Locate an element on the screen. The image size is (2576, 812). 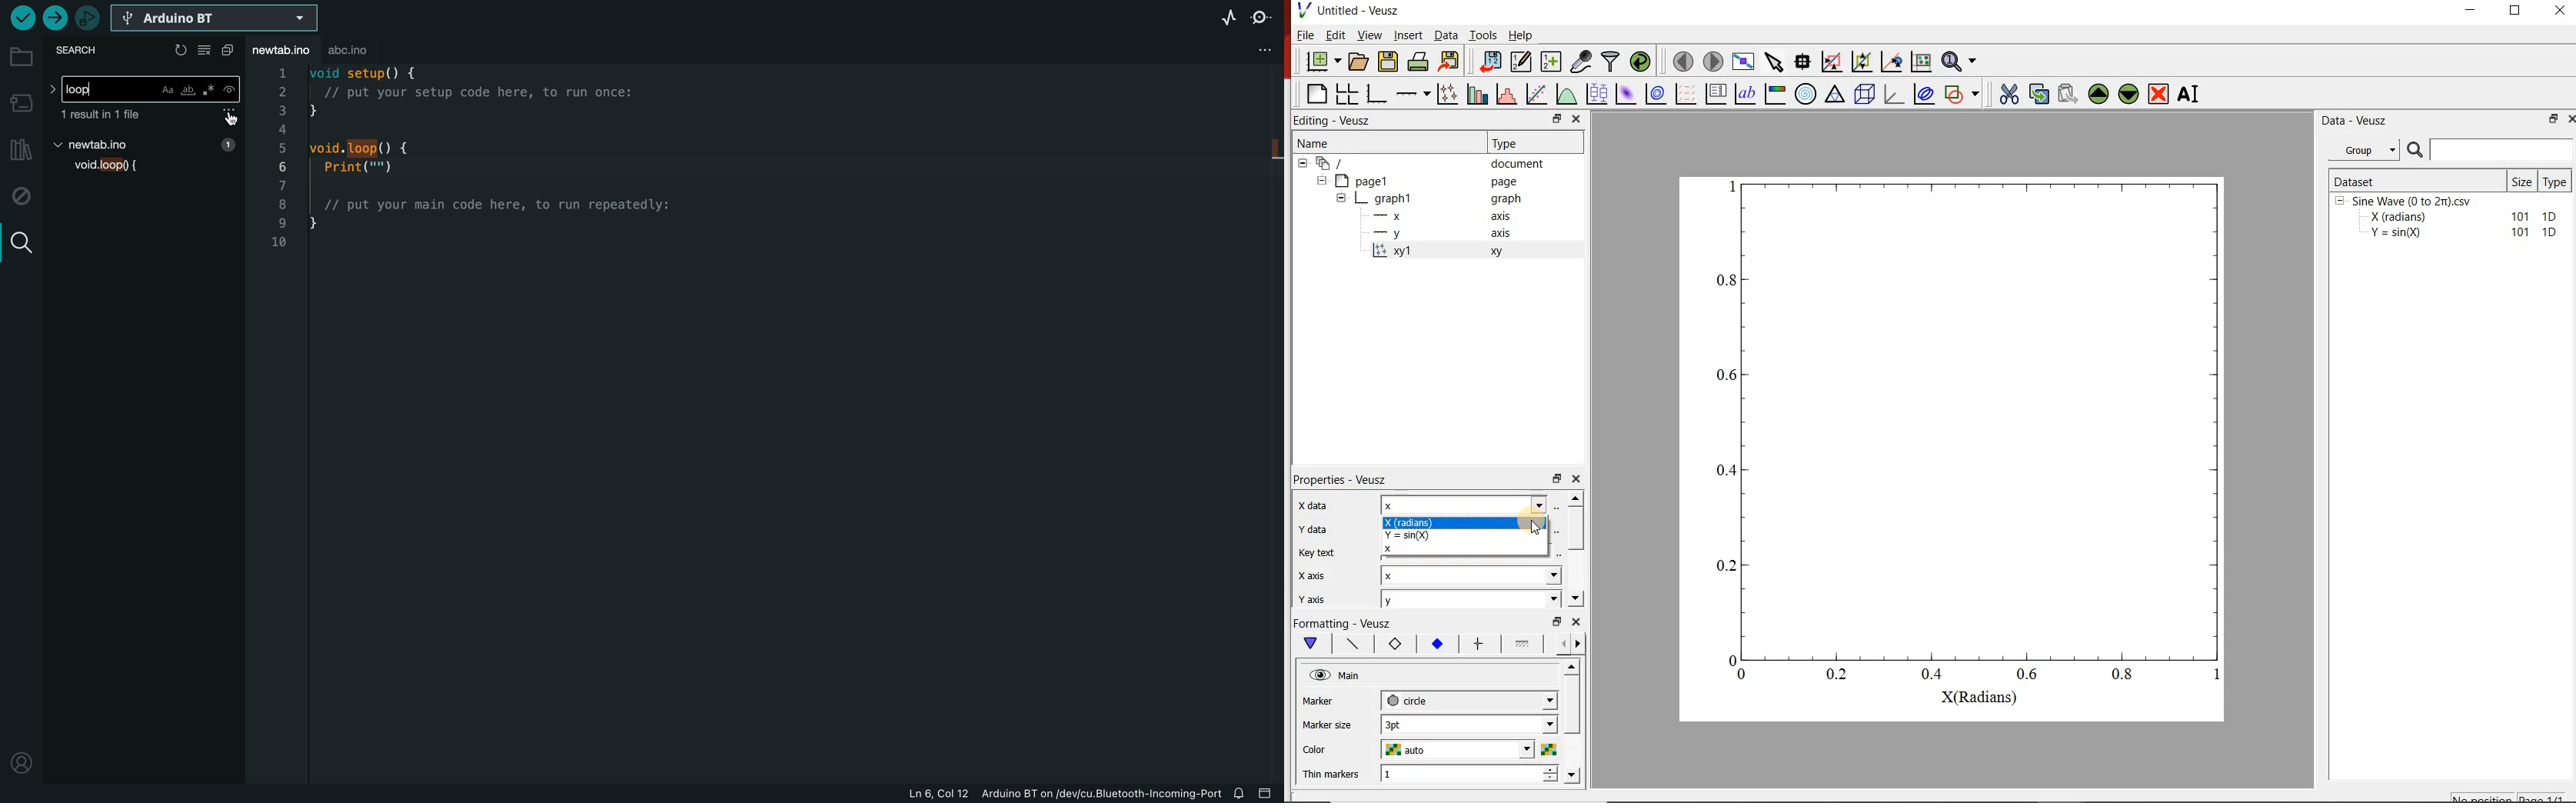
Close is located at coordinates (1577, 477).